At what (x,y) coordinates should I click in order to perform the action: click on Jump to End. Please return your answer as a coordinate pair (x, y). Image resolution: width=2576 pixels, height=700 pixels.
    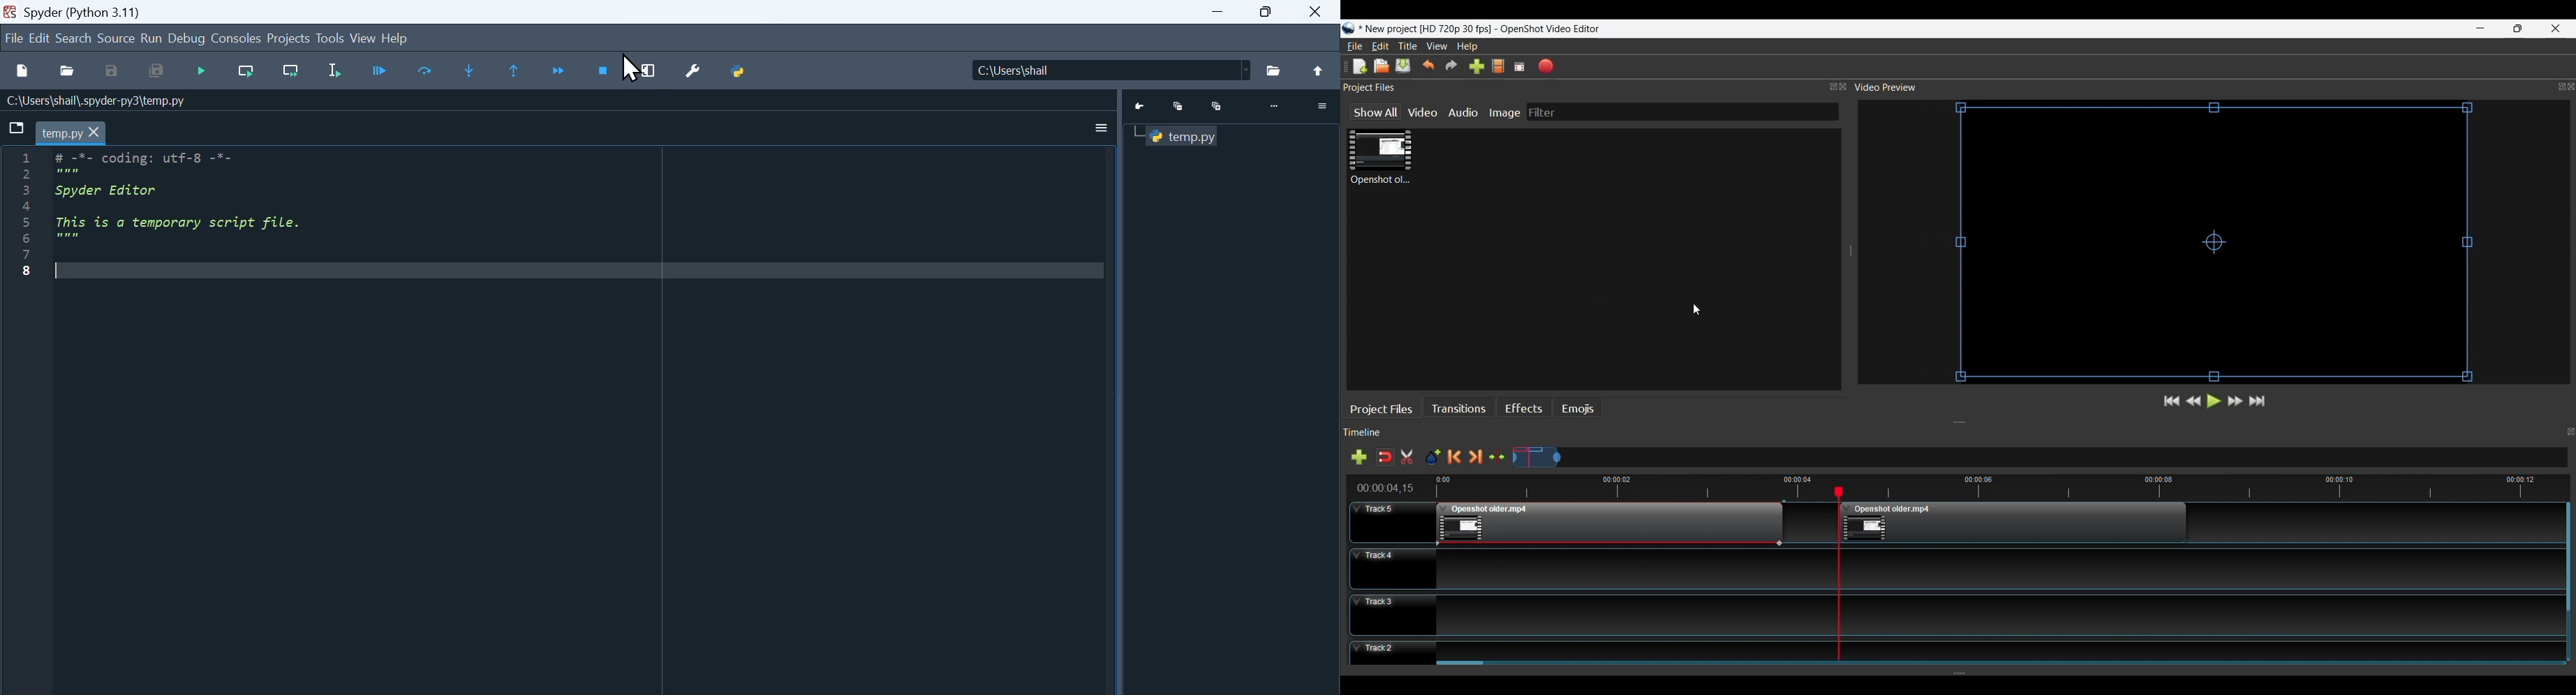
    Looking at the image, I should click on (2259, 402).